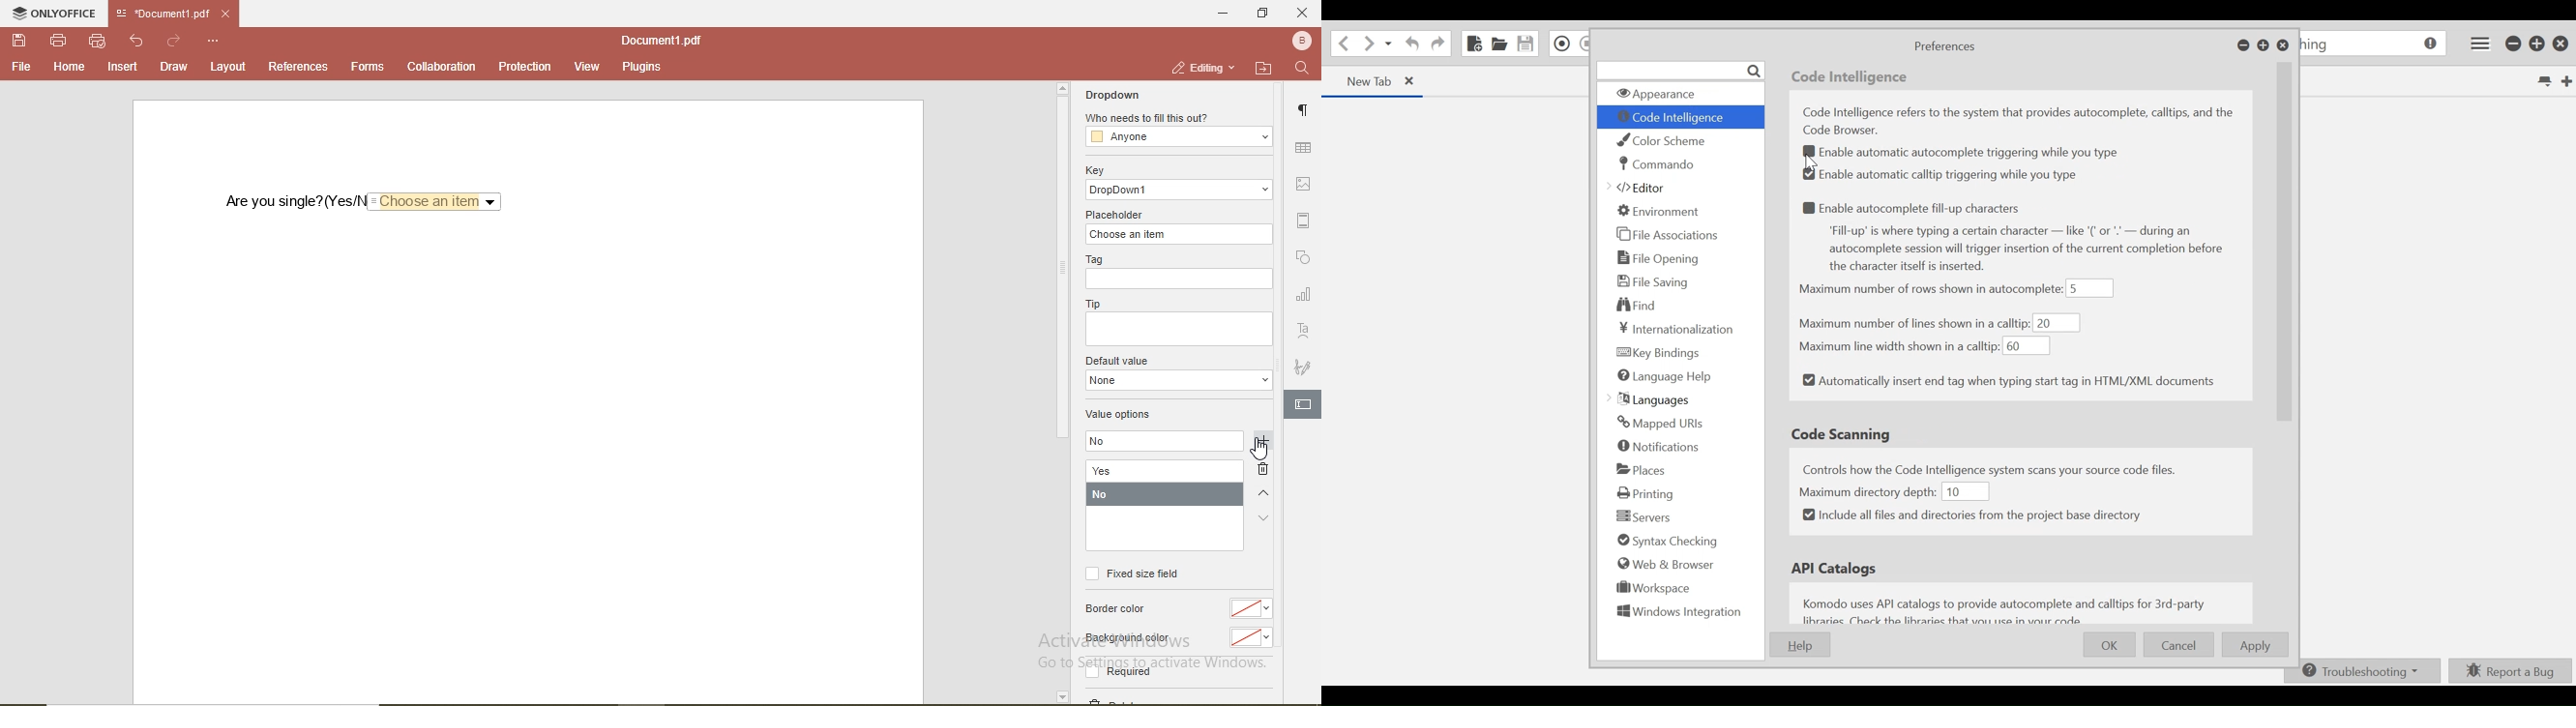 The height and width of the screenshot is (728, 2576). What do you see at coordinates (1678, 94) in the screenshot?
I see `Appearance` at bounding box center [1678, 94].